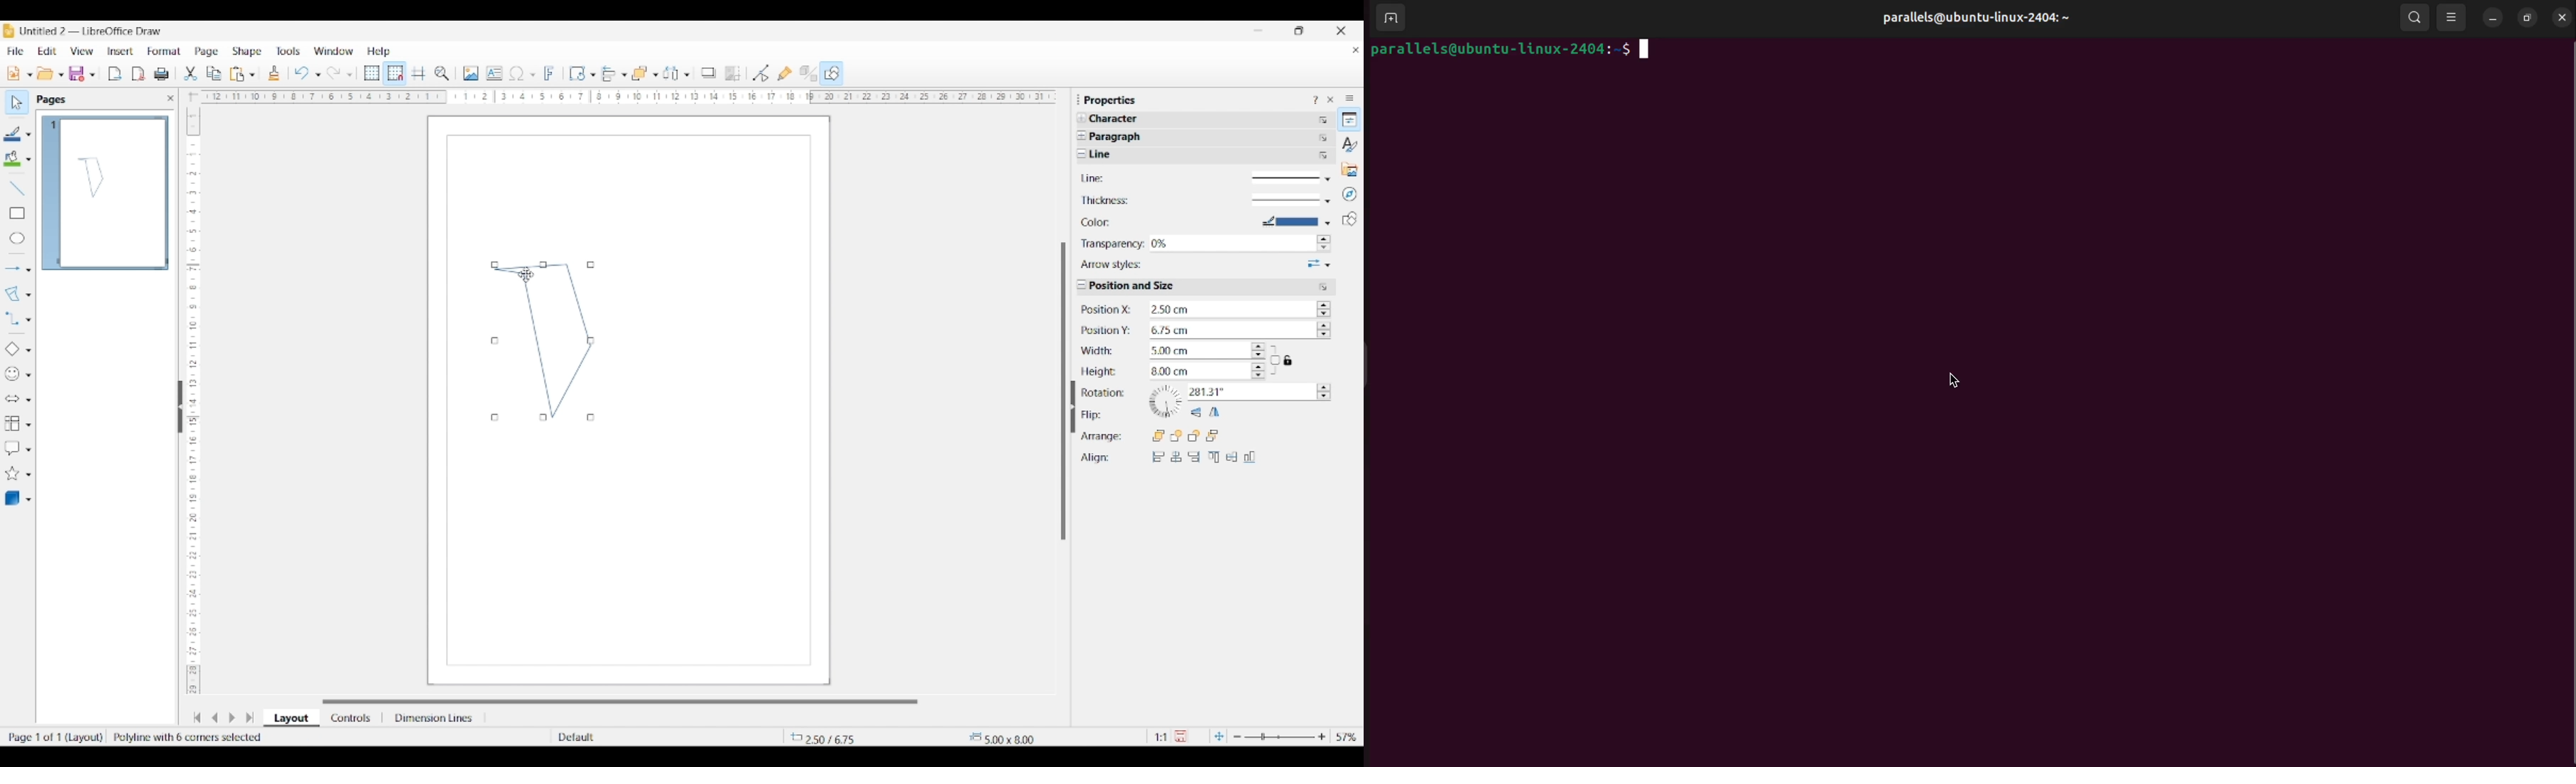 The height and width of the screenshot is (784, 2576). I want to click on Shadow, so click(708, 72).